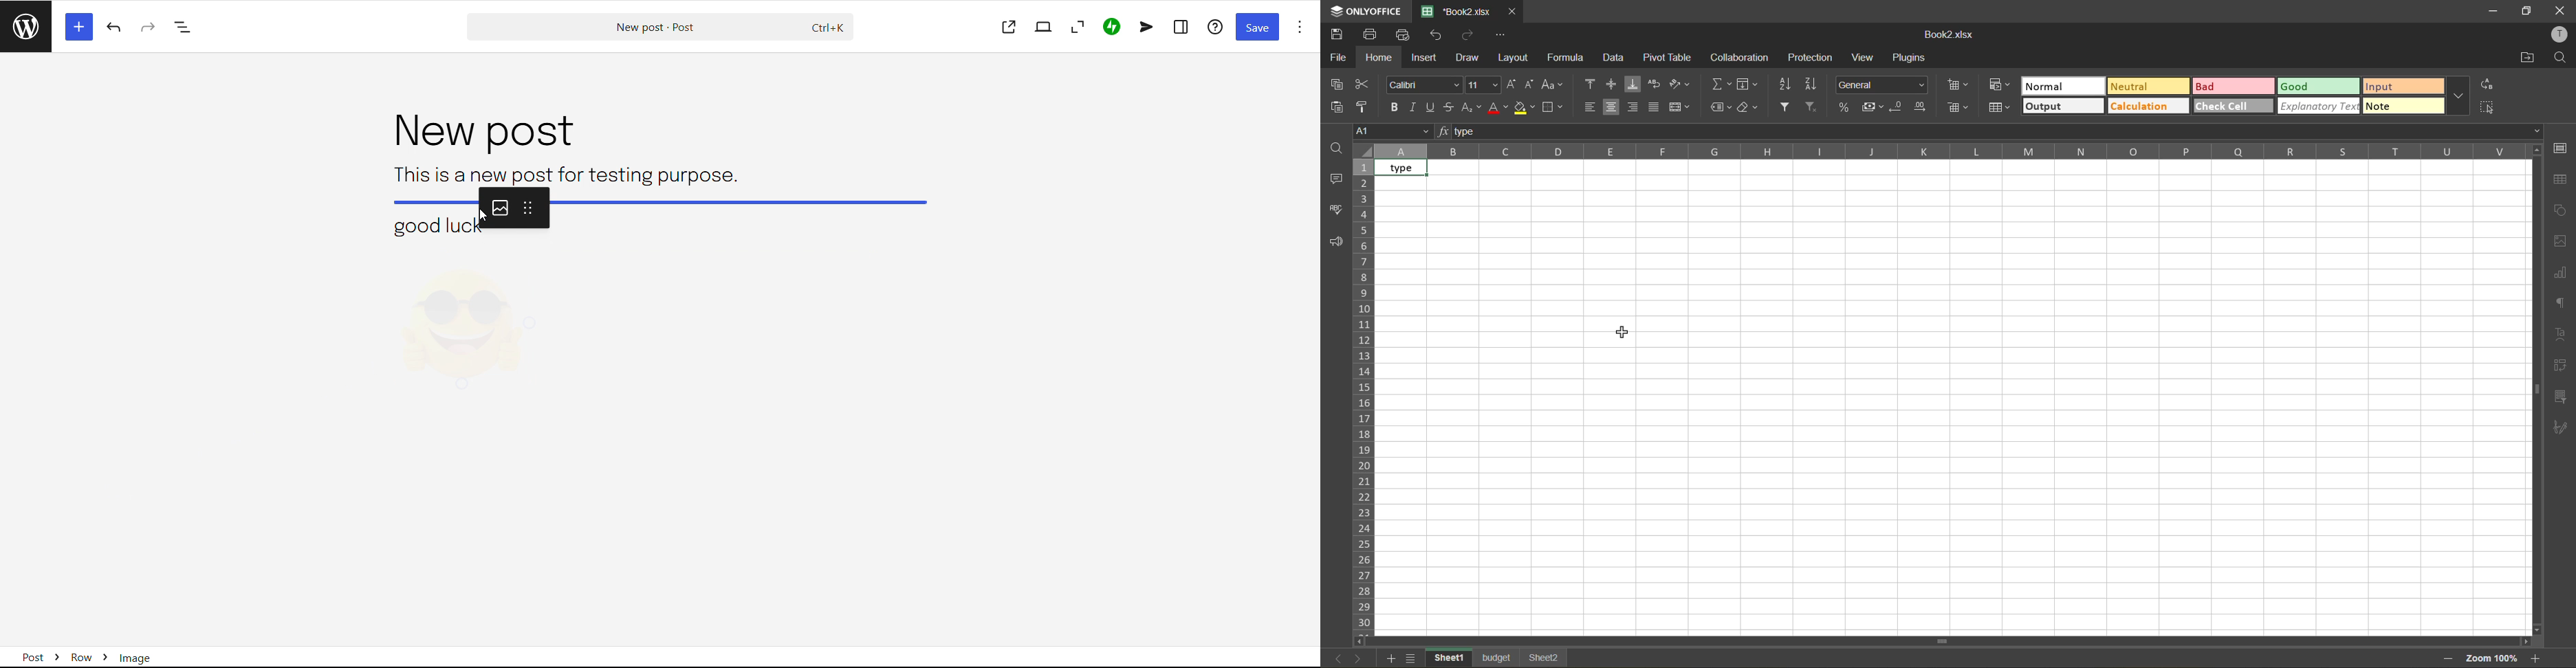 The height and width of the screenshot is (672, 2576). Describe the element at coordinates (1721, 83) in the screenshot. I see `summation` at that location.